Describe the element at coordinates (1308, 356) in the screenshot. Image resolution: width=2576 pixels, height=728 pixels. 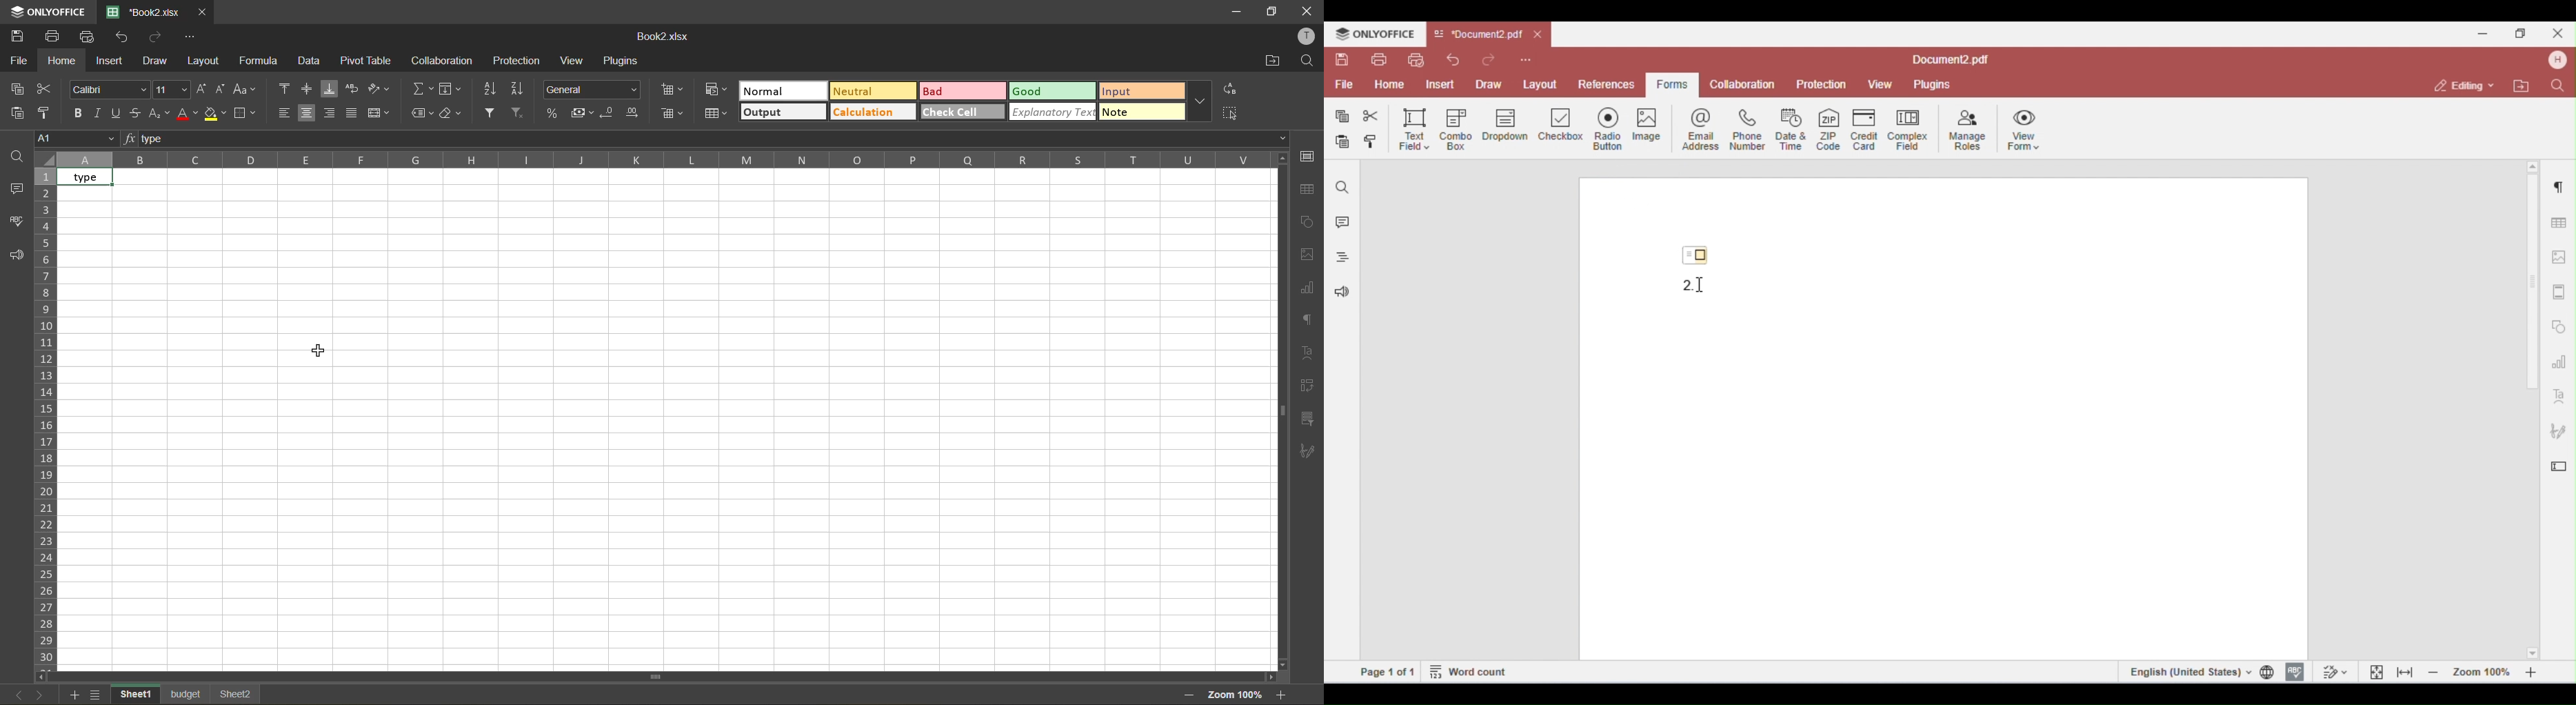
I see `text` at that location.